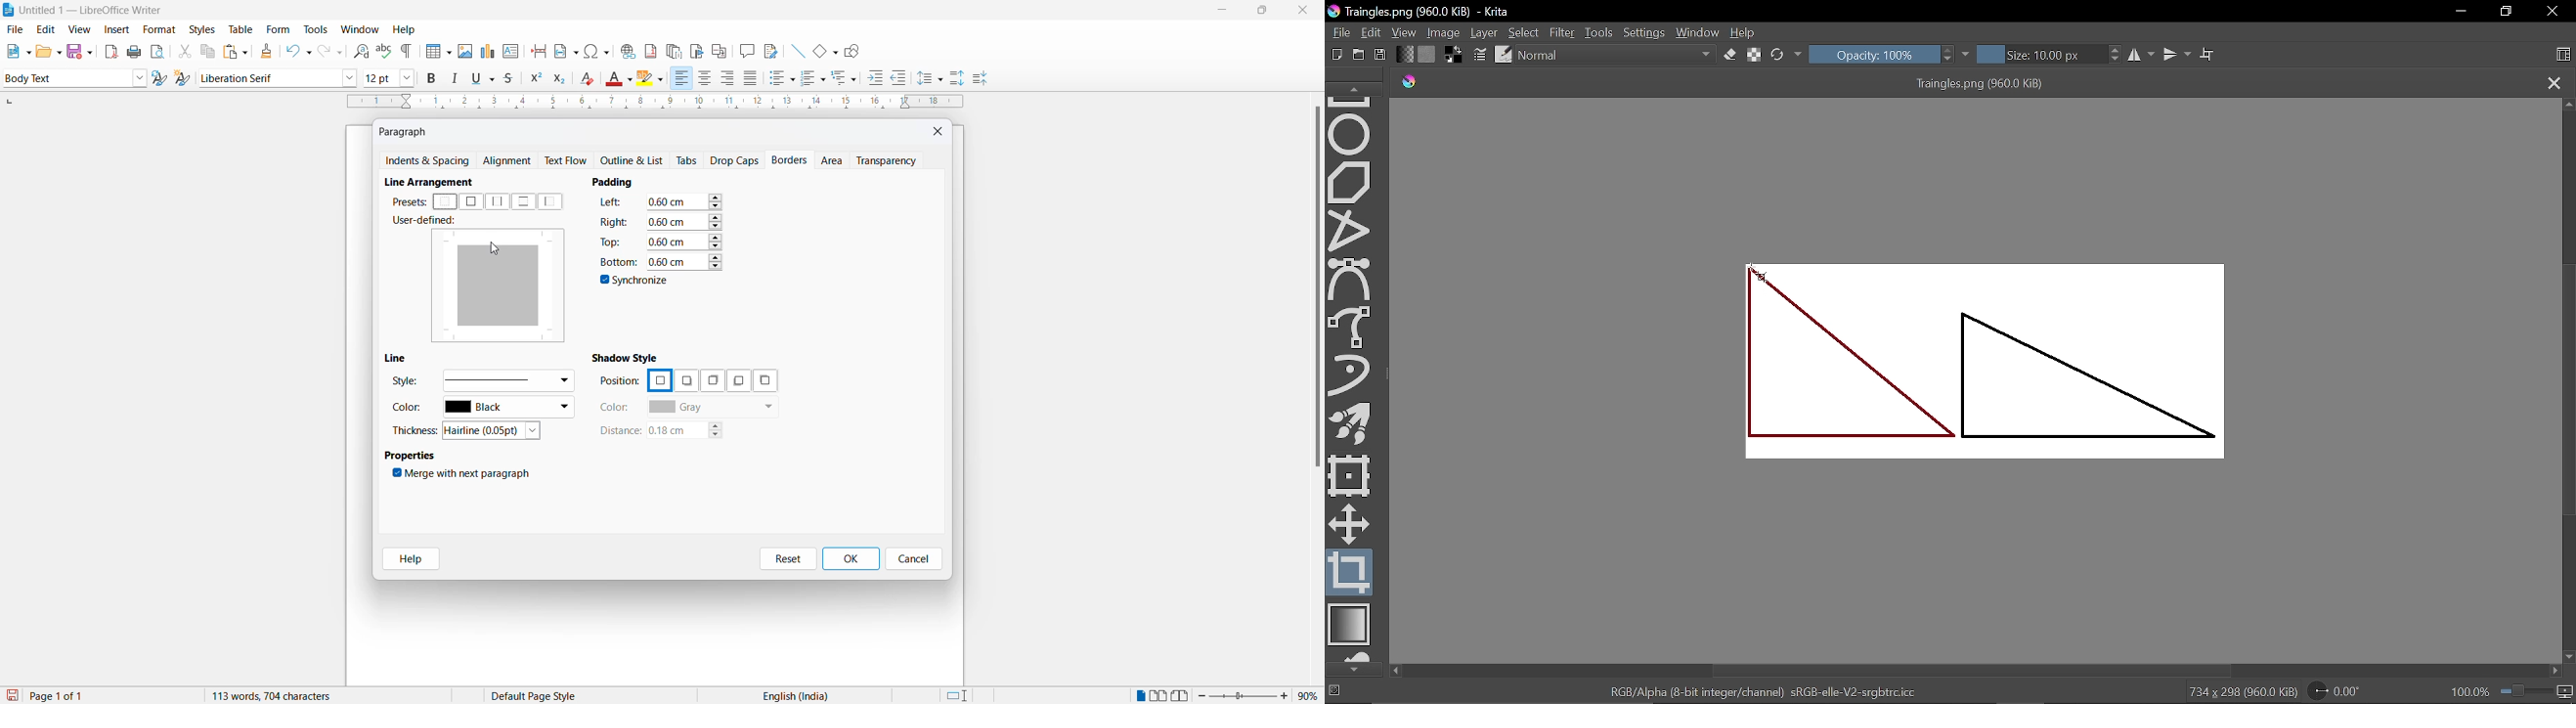  I want to click on toggle formatting marks, so click(407, 51).